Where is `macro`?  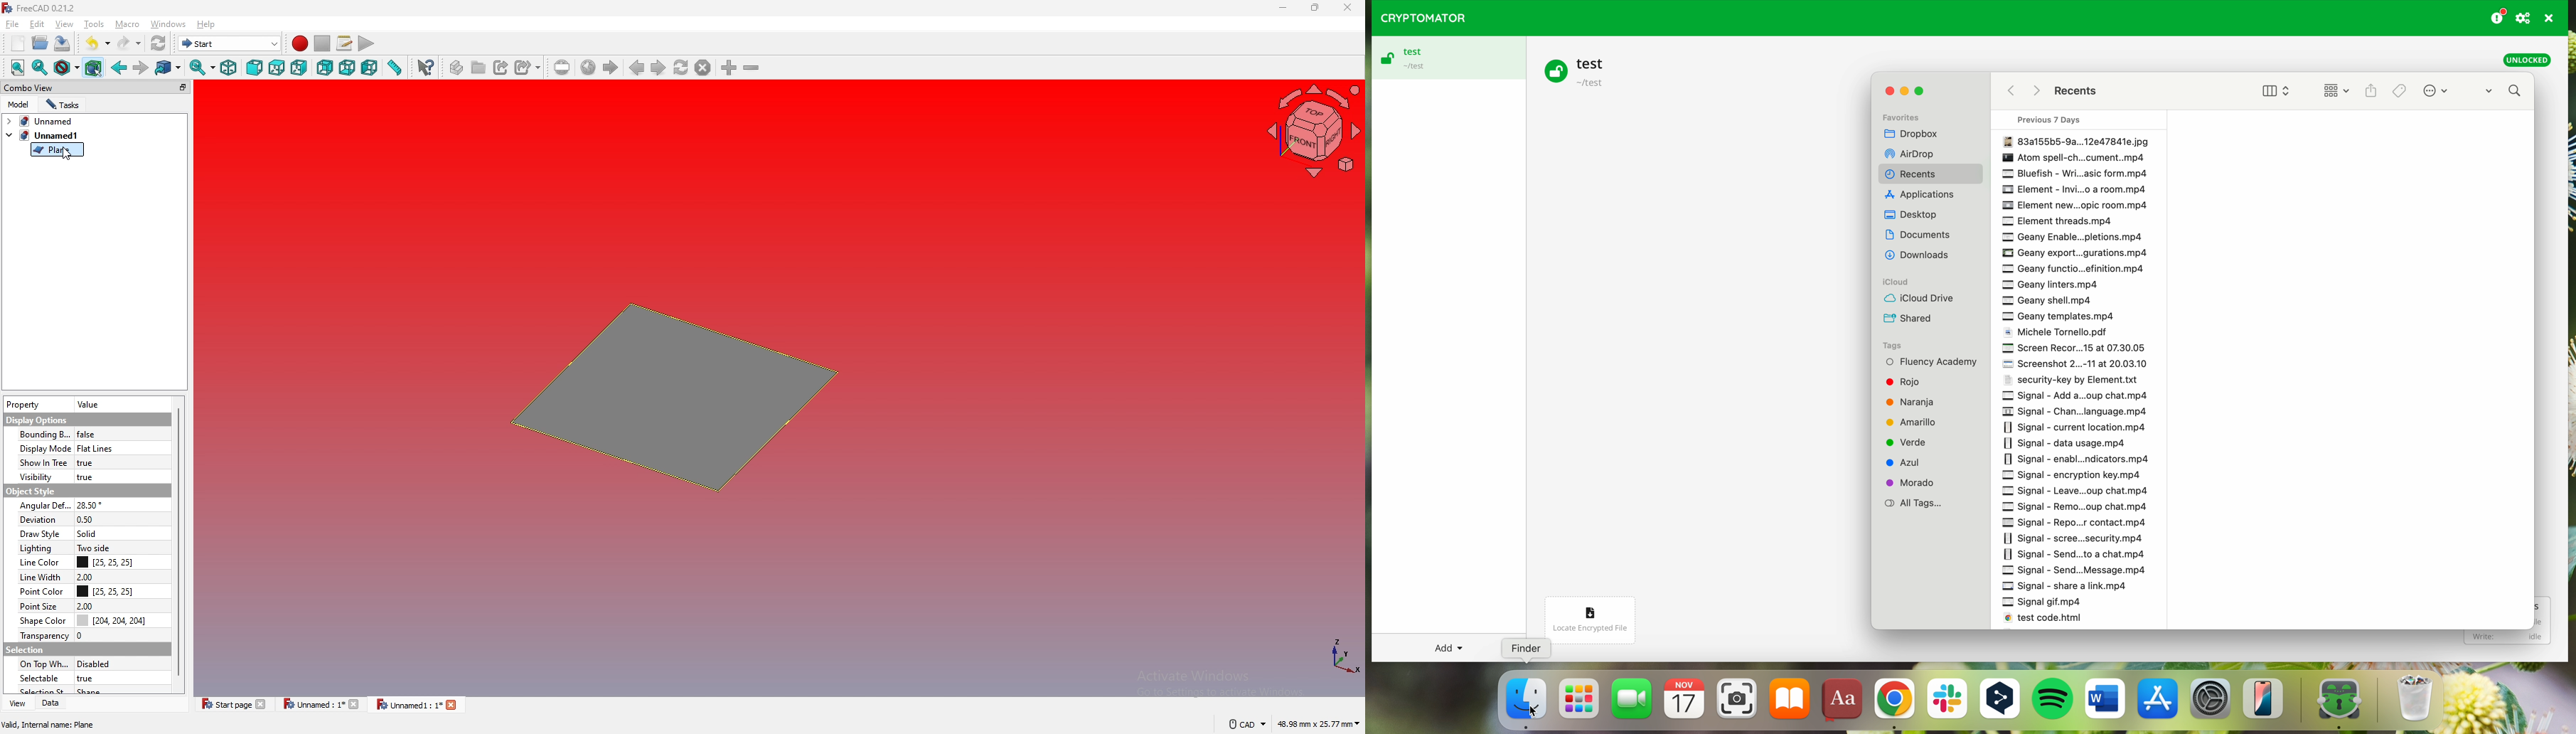
macro is located at coordinates (128, 23).